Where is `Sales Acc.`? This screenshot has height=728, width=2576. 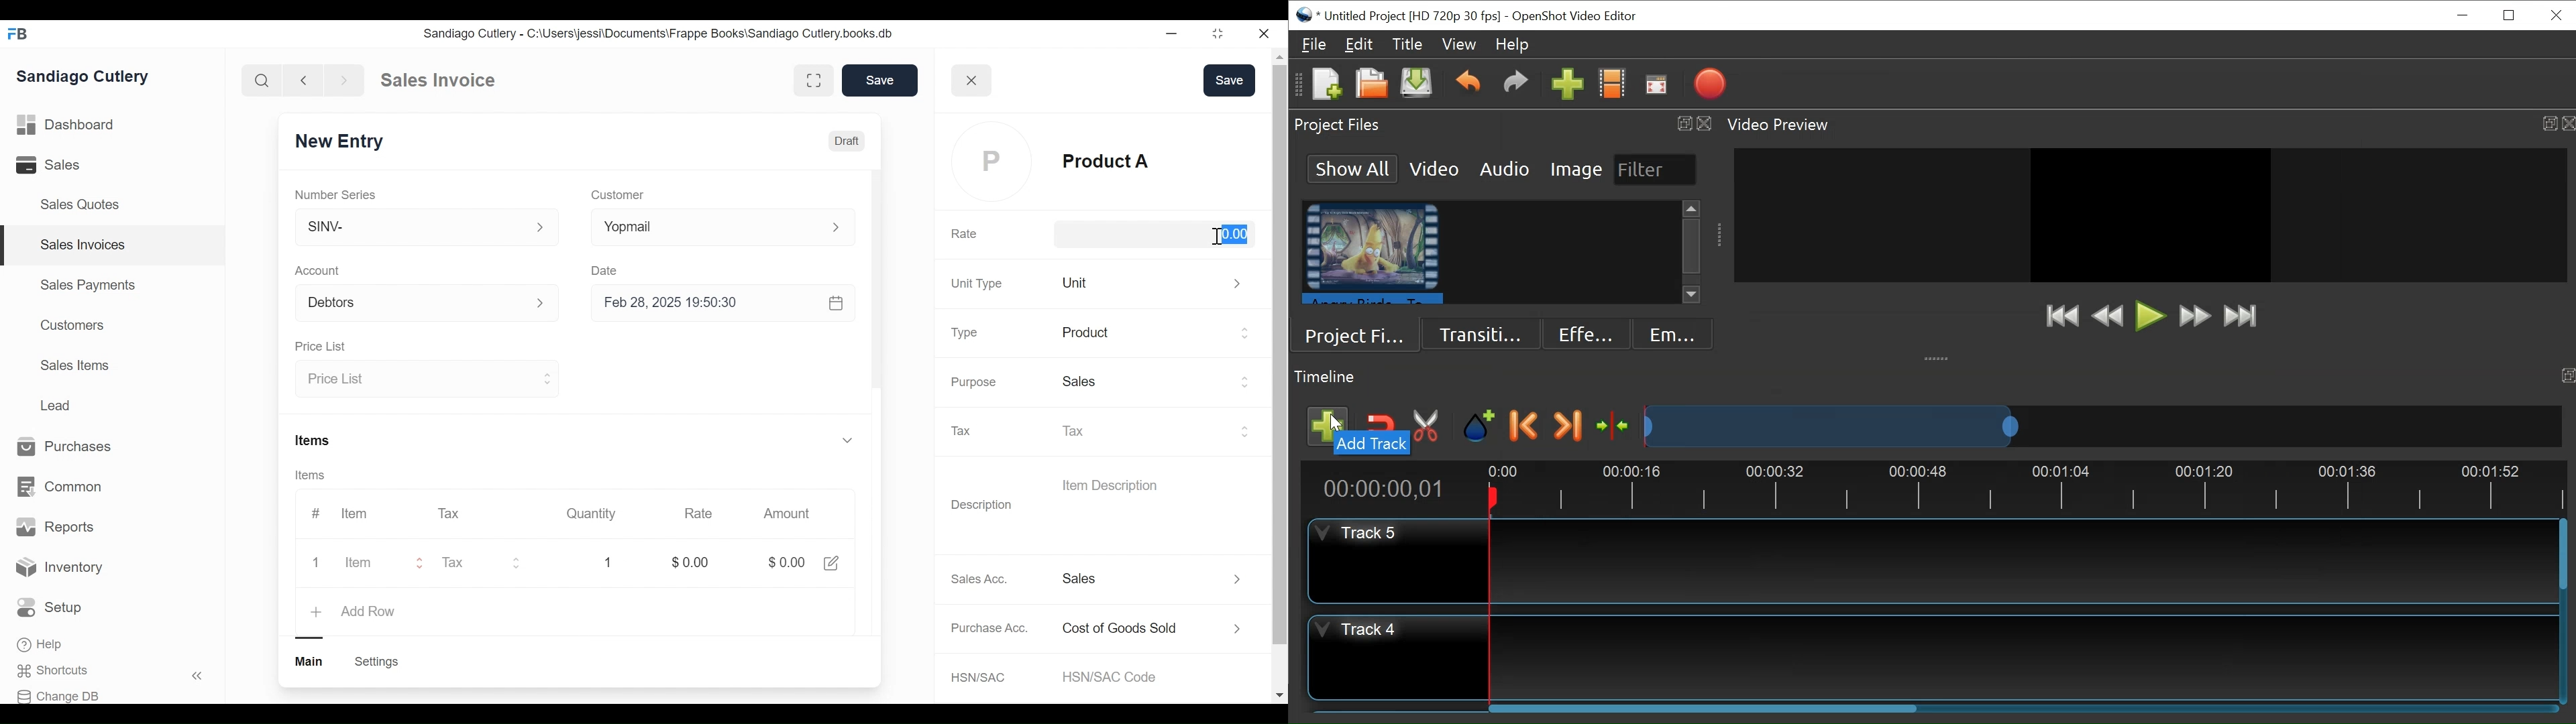
Sales Acc. is located at coordinates (977, 579).